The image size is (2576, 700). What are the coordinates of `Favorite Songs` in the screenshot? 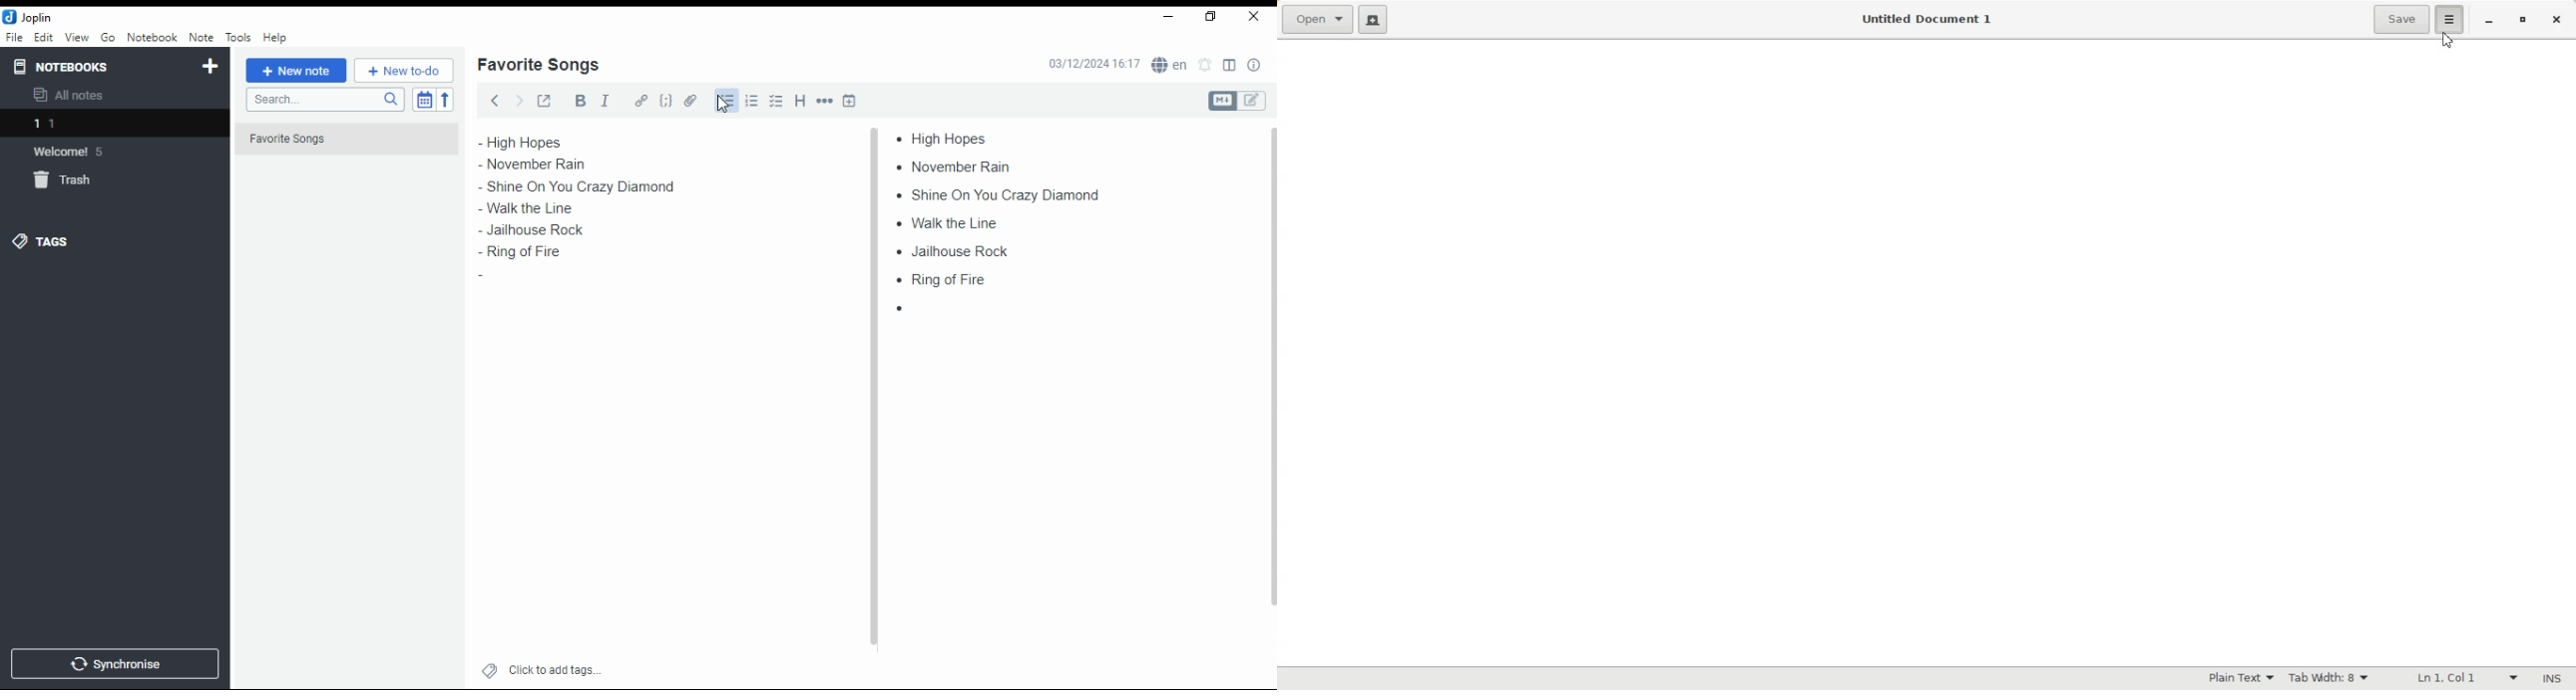 It's located at (336, 140).